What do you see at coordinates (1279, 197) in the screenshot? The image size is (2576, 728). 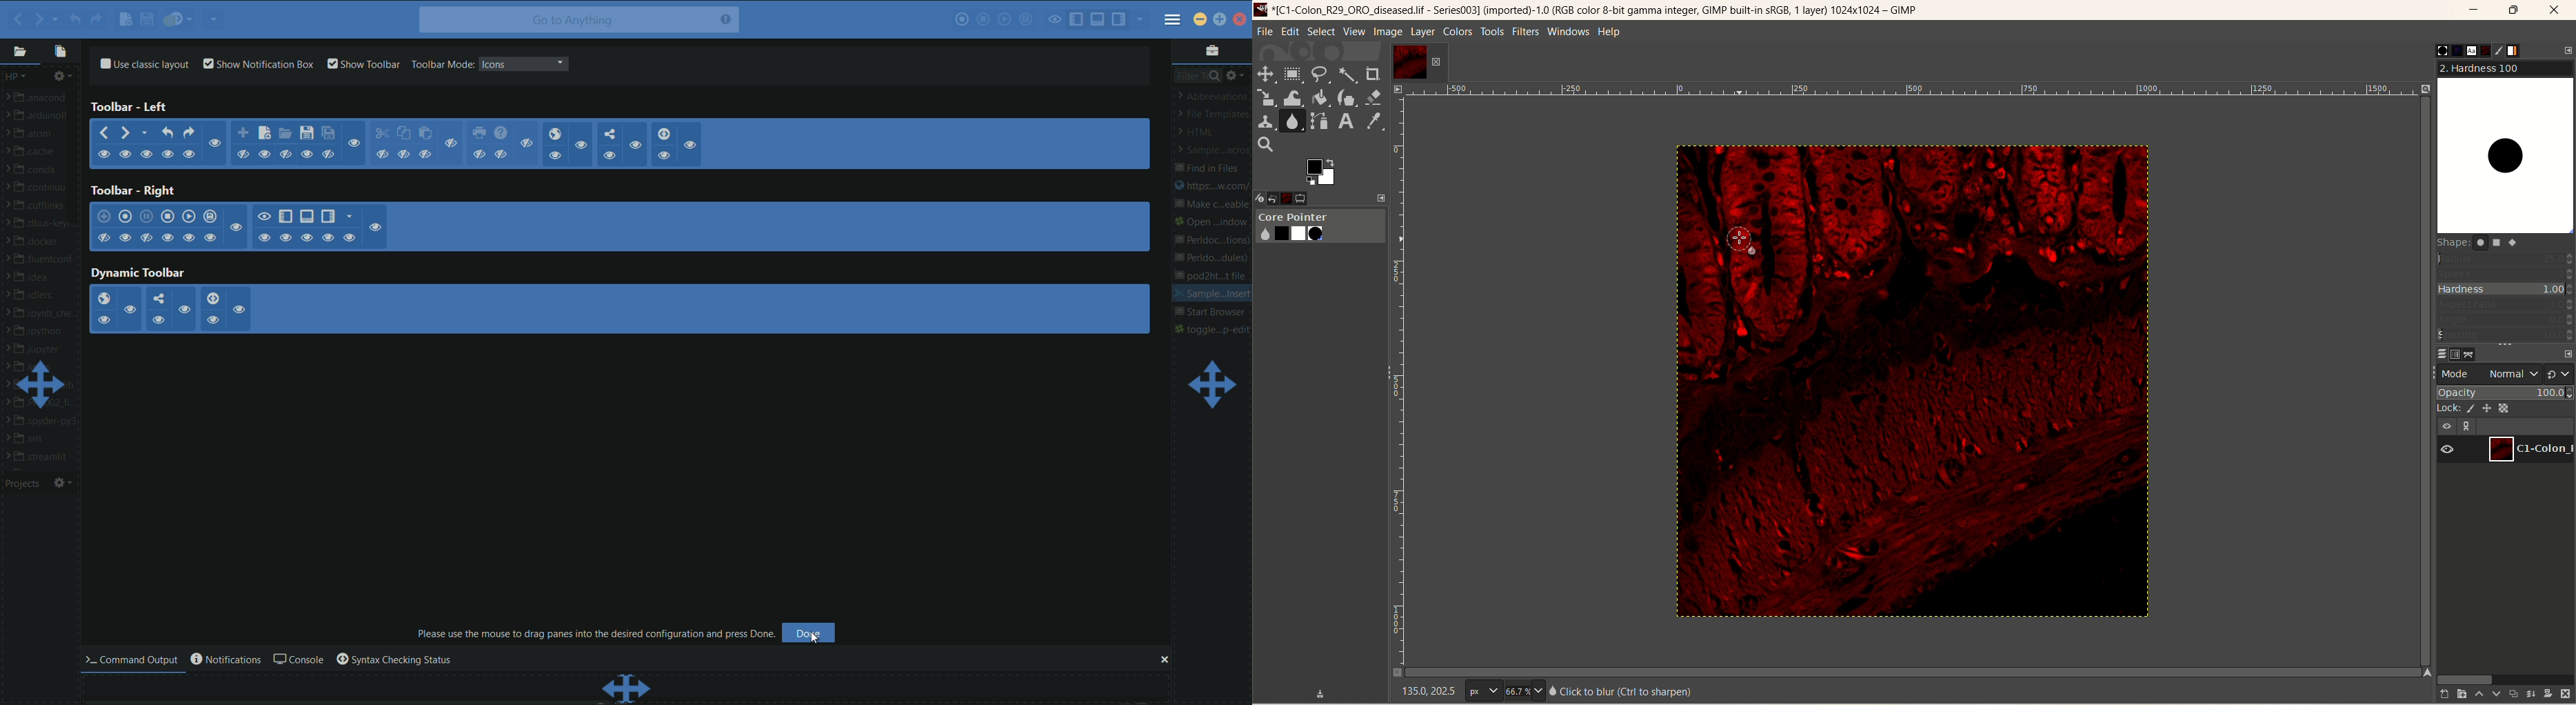 I see `open` at bounding box center [1279, 197].